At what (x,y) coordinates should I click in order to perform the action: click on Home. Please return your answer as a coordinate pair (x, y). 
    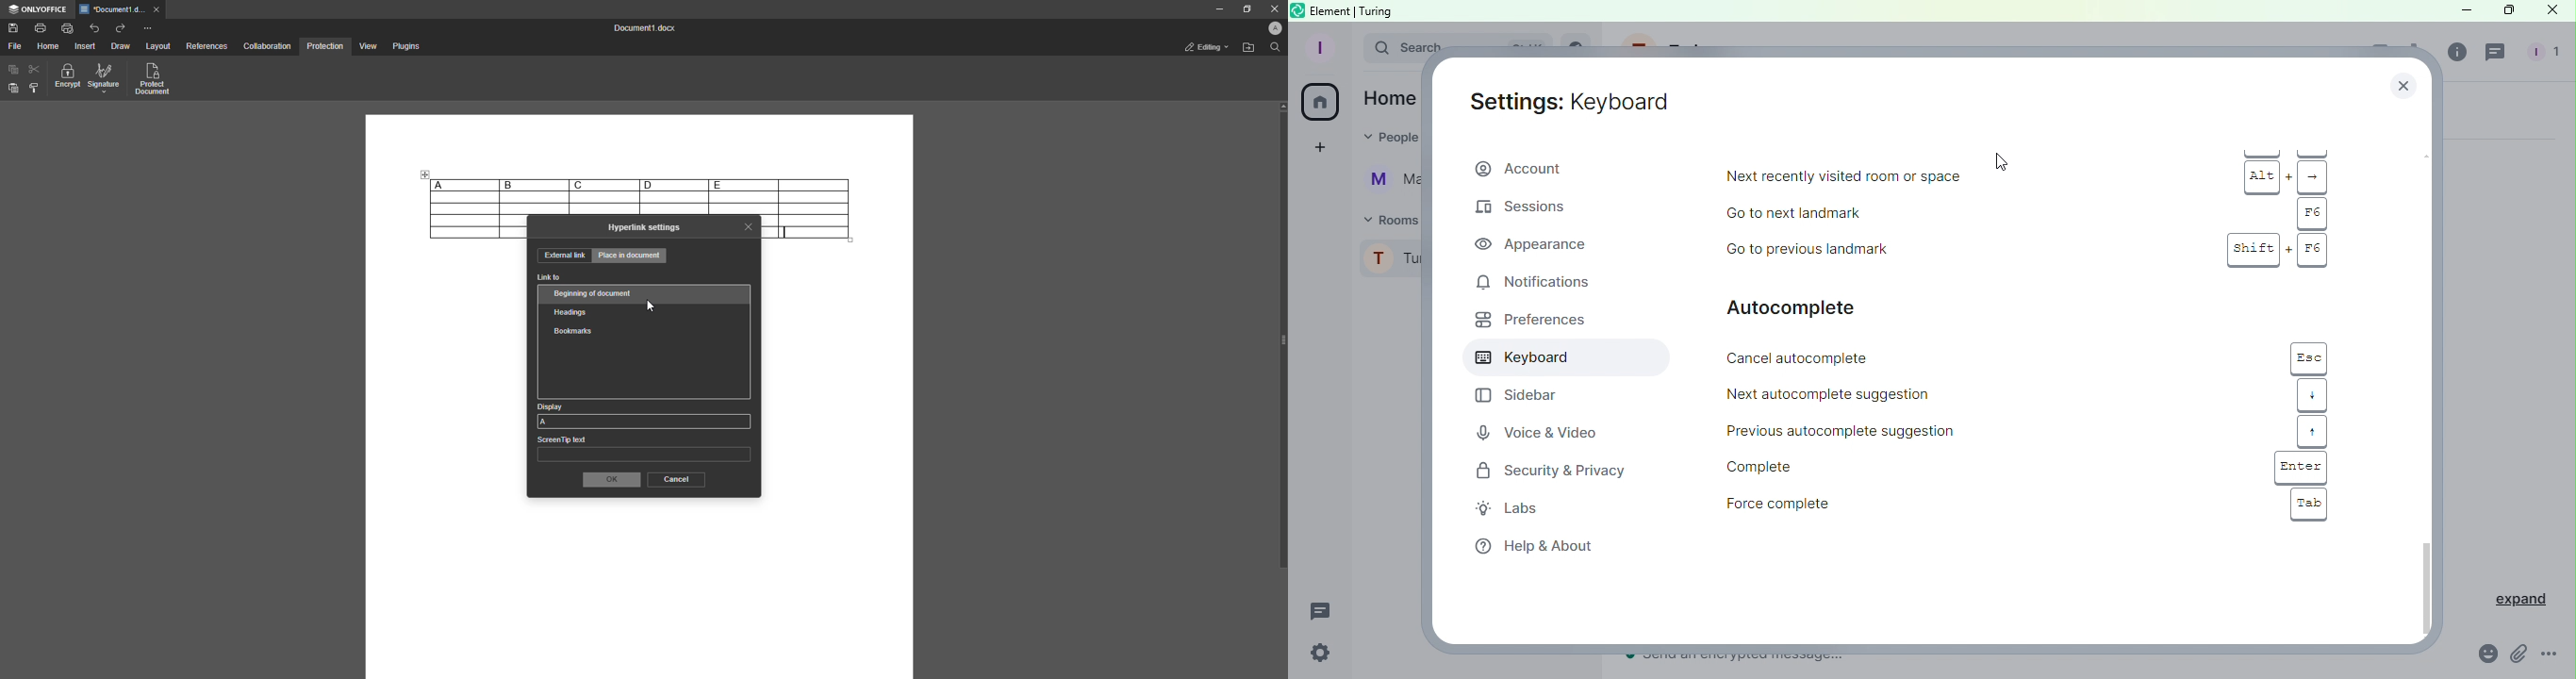
    Looking at the image, I should click on (1387, 98).